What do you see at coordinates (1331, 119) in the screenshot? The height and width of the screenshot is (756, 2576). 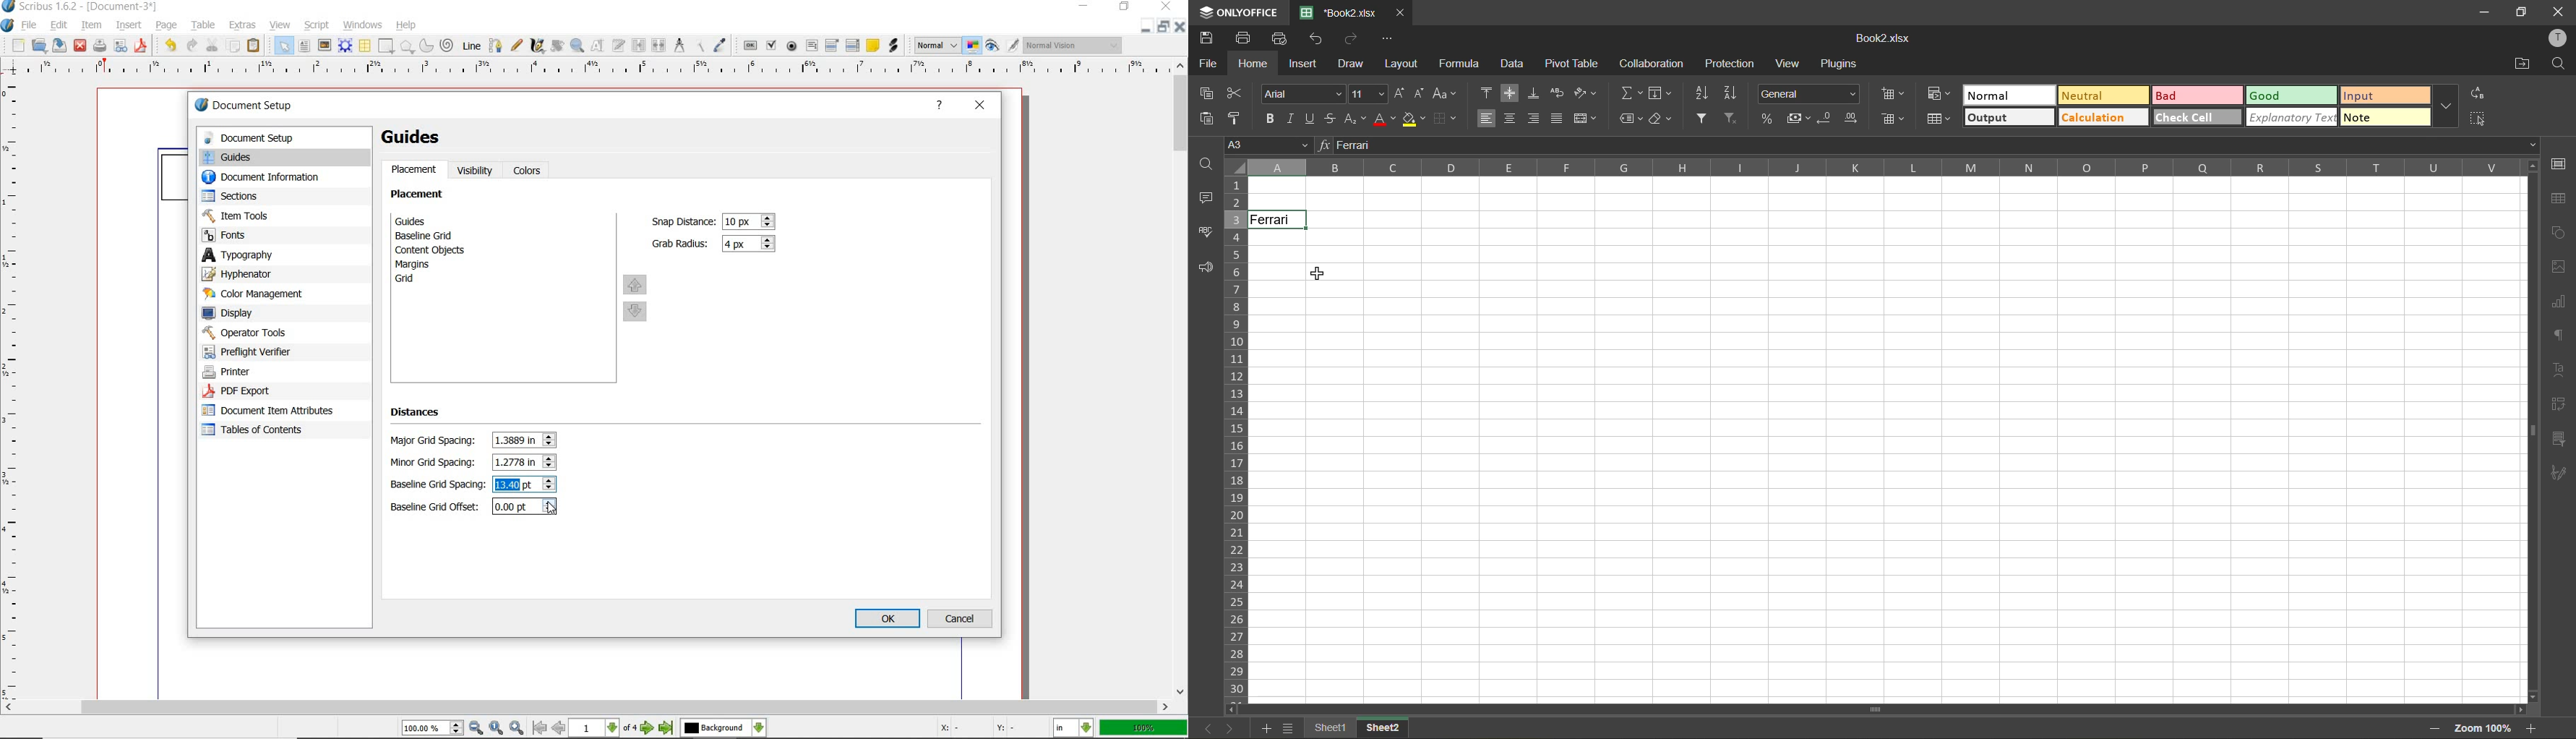 I see `strikethrough` at bounding box center [1331, 119].